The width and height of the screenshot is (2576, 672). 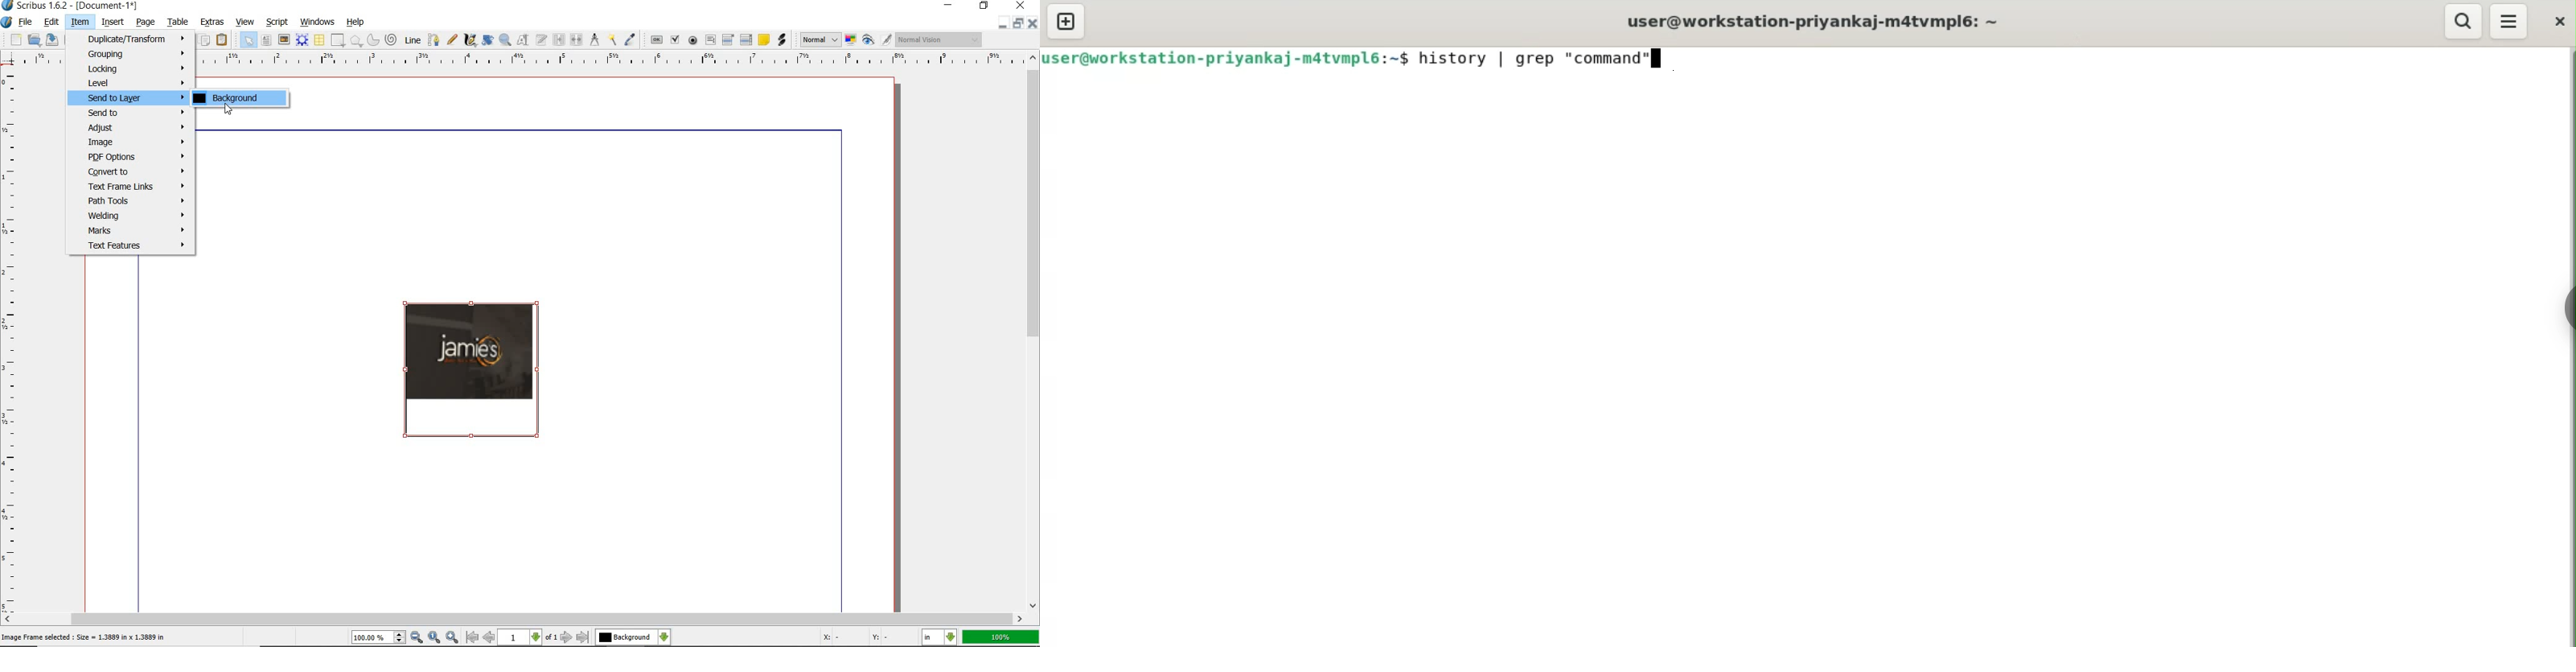 I want to click on Image Frame selected: Size = 1.3889 in x 1.3889 in, so click(x=84, y=636).